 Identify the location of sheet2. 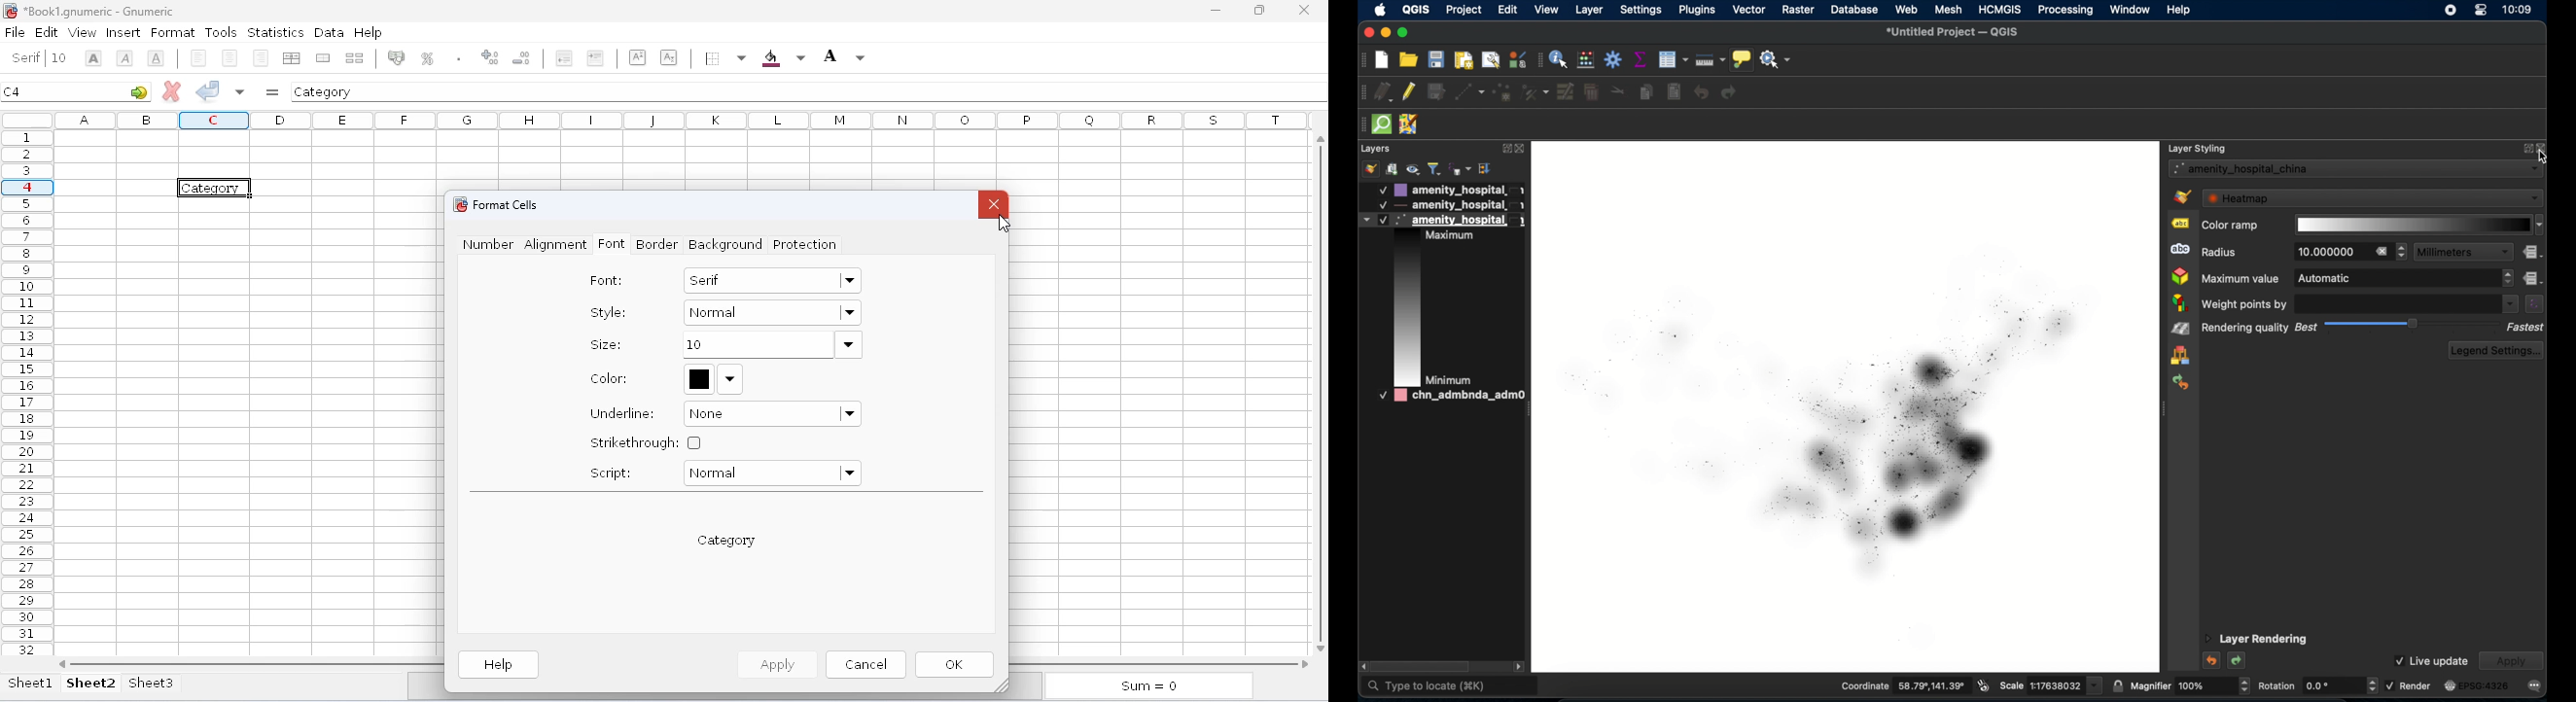
(91, 683).